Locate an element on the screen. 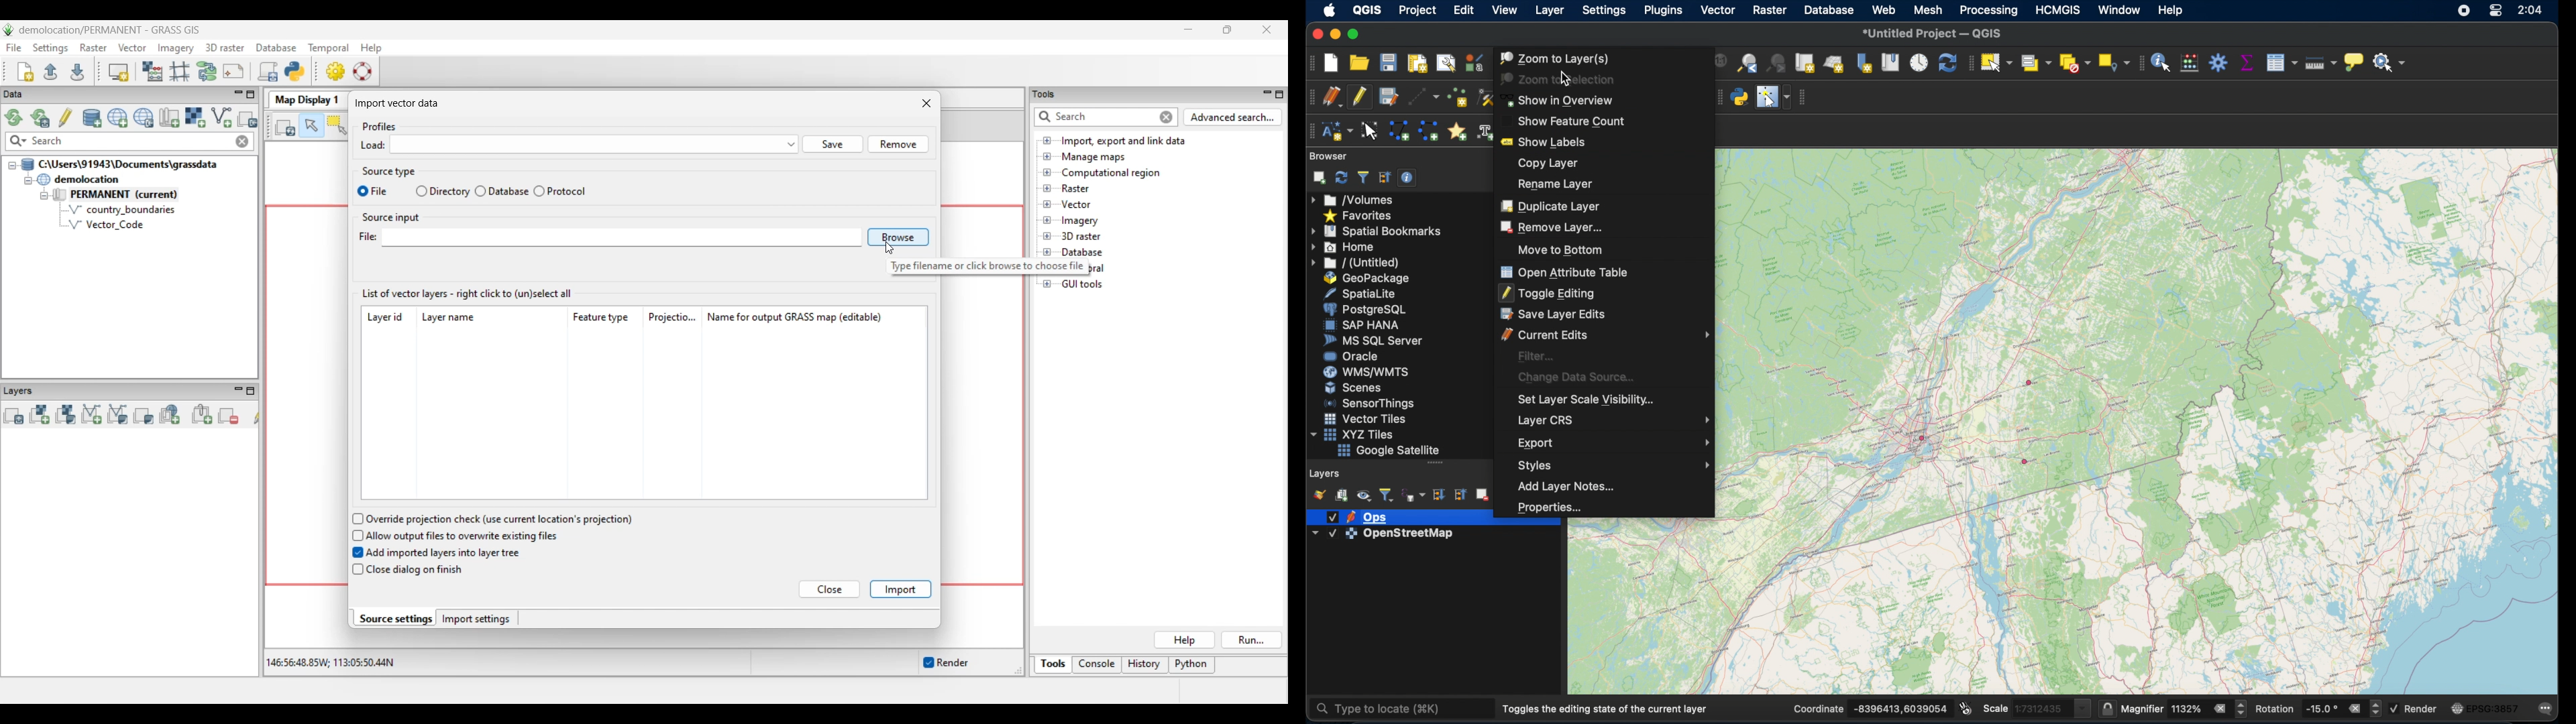 The image size is (2576, 728). spatial bookmarks is located at coordinates (1376, 231).